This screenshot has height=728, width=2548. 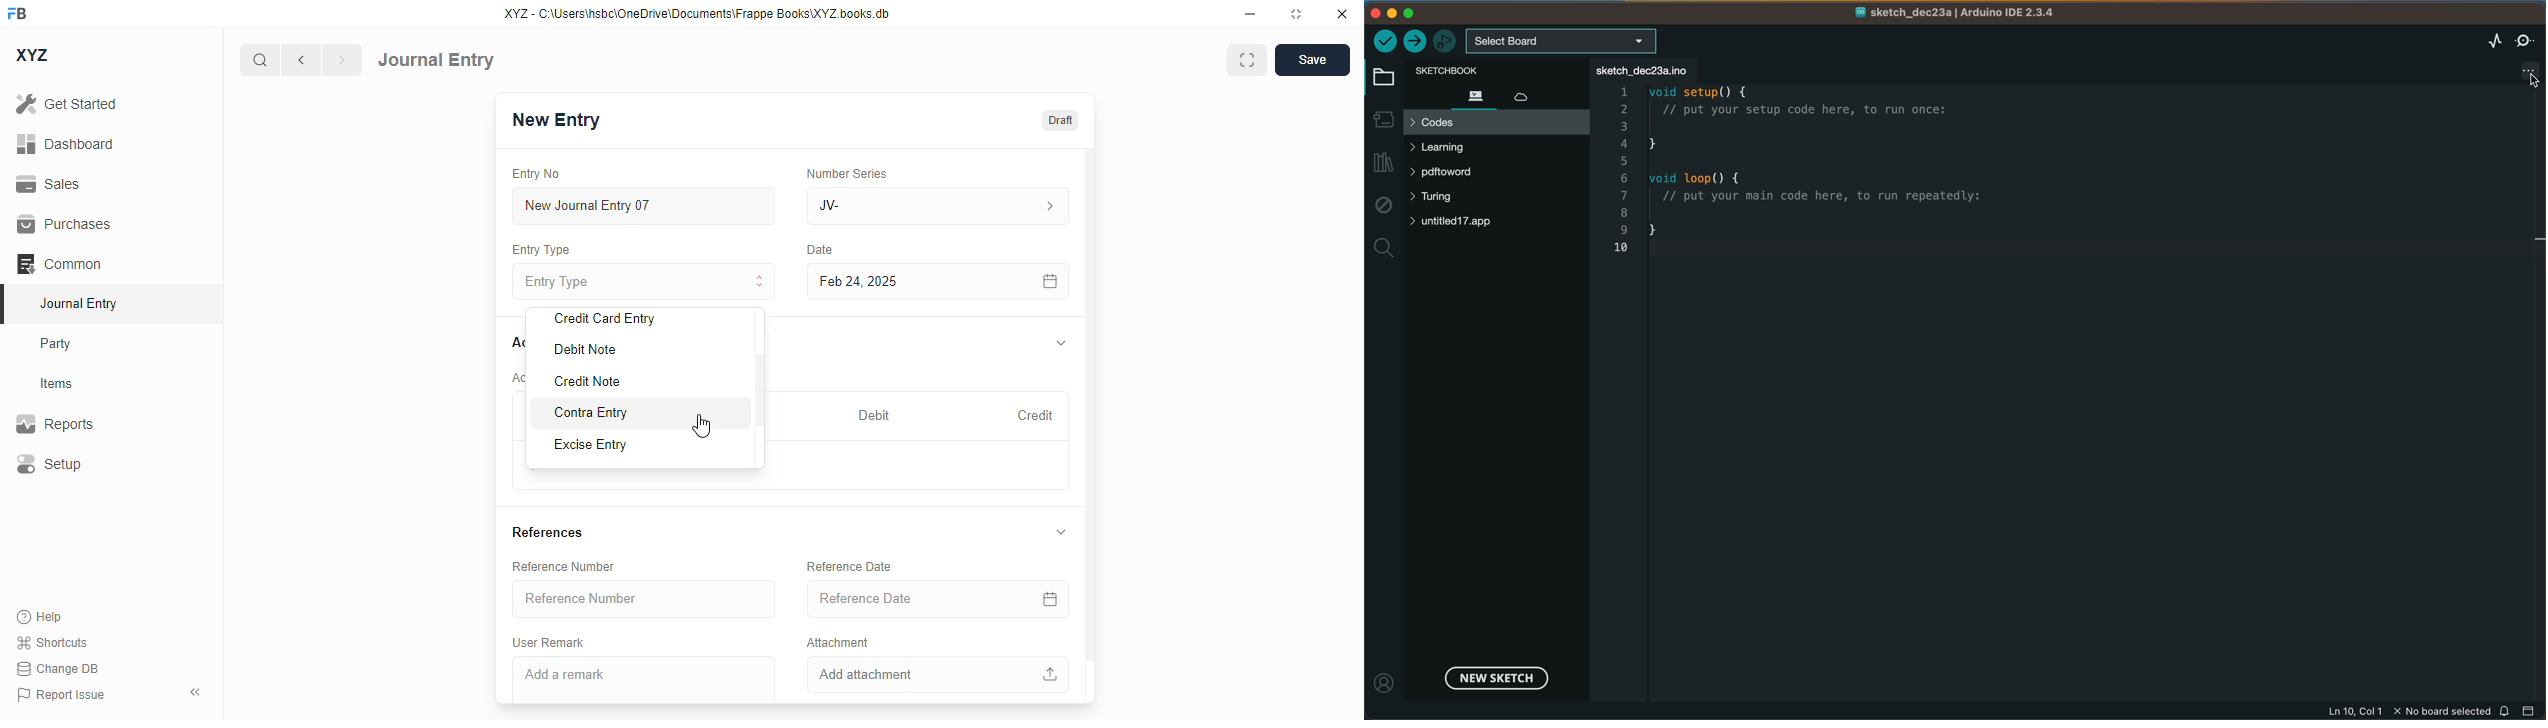 What do you see at coordinates (17, 13) in the screenshot?
I see `FB - logo` at bounding box center [17, 13].